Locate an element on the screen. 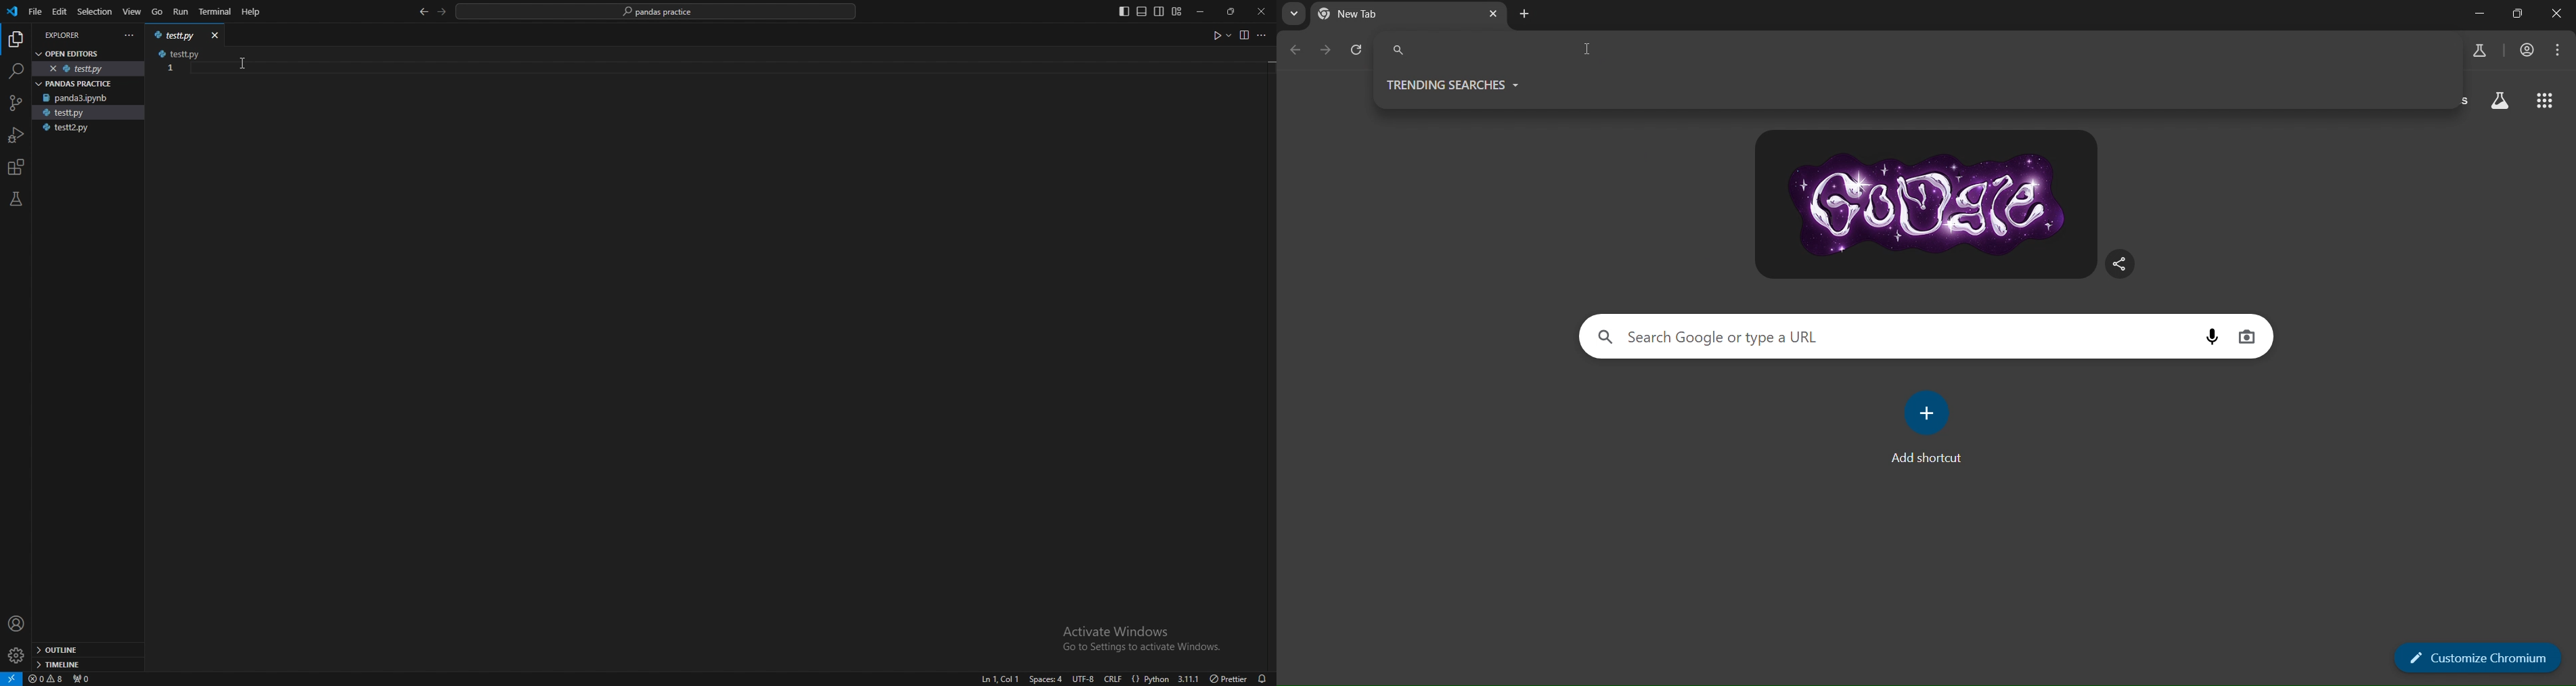 The height and width of the screenshot is (700, 2576). customize chromium is located at coordinates (2477, 657).